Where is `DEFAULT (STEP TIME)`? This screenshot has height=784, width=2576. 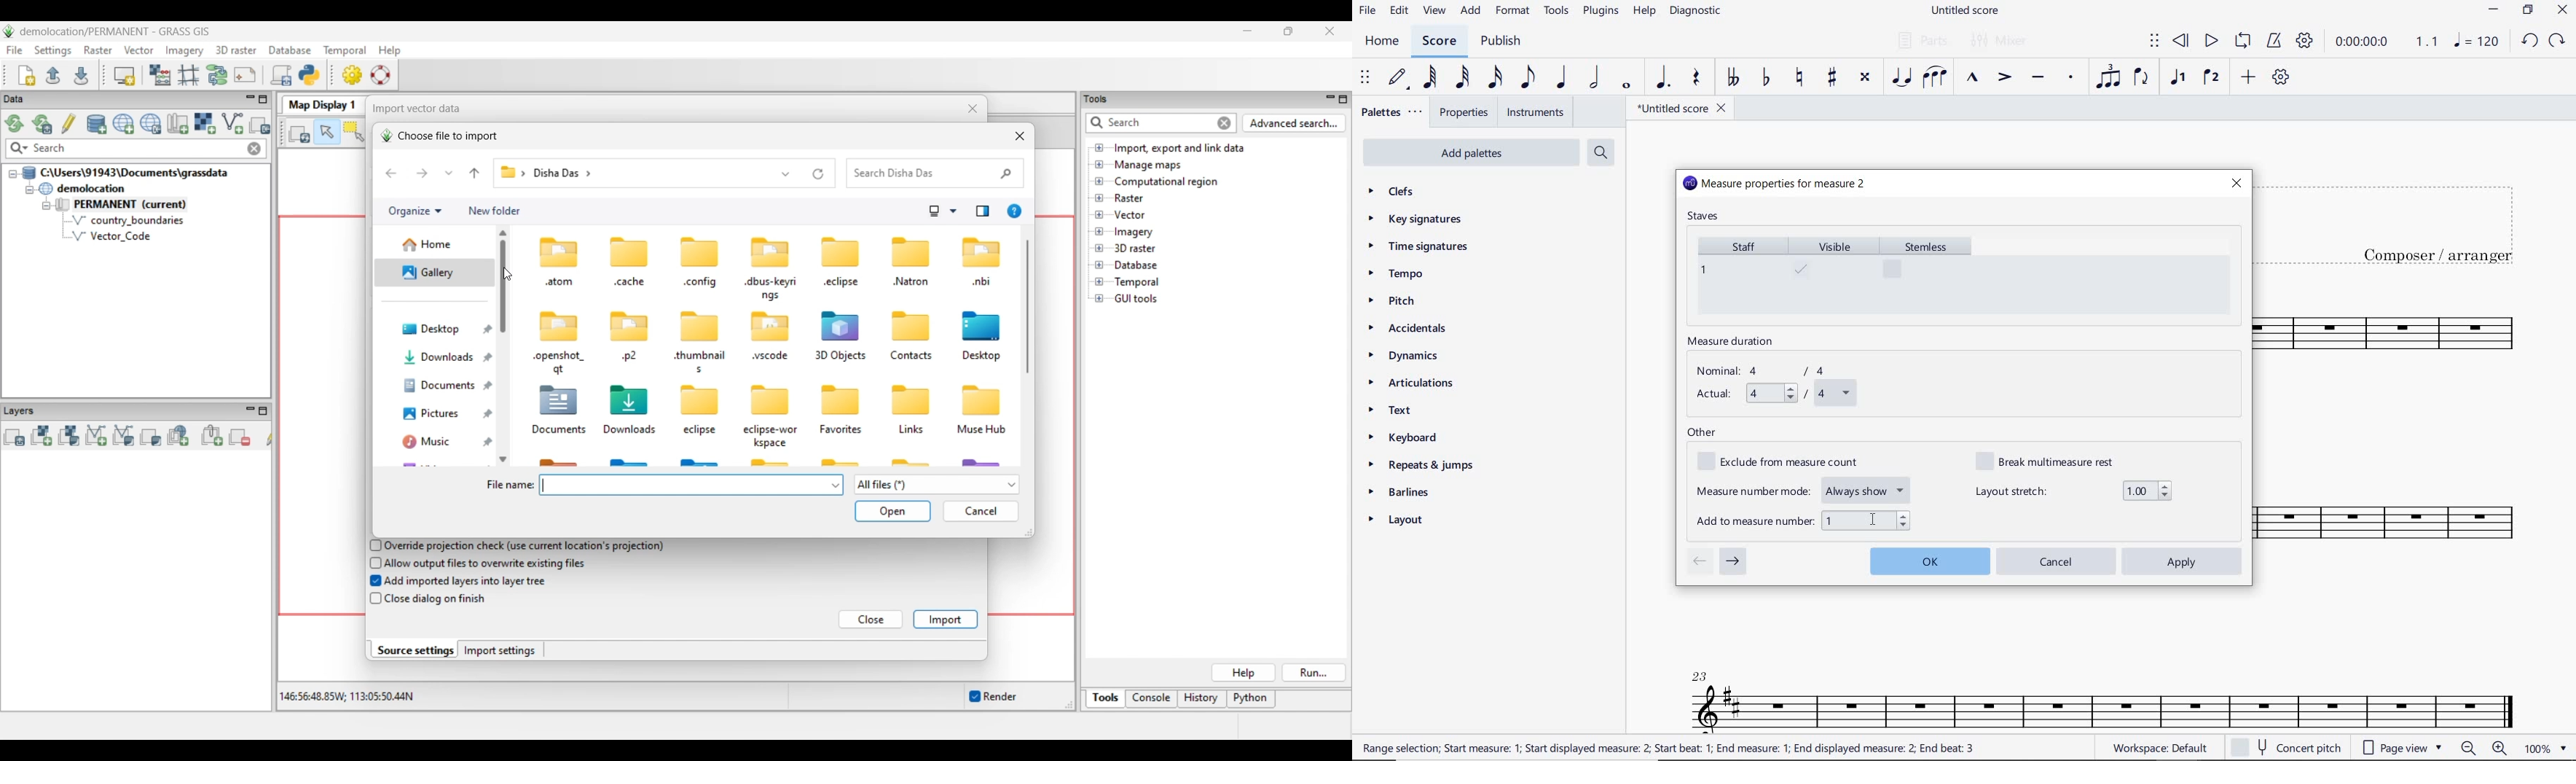
DEFAULT (STEP TIME) is located at coordinates (1399, 78).